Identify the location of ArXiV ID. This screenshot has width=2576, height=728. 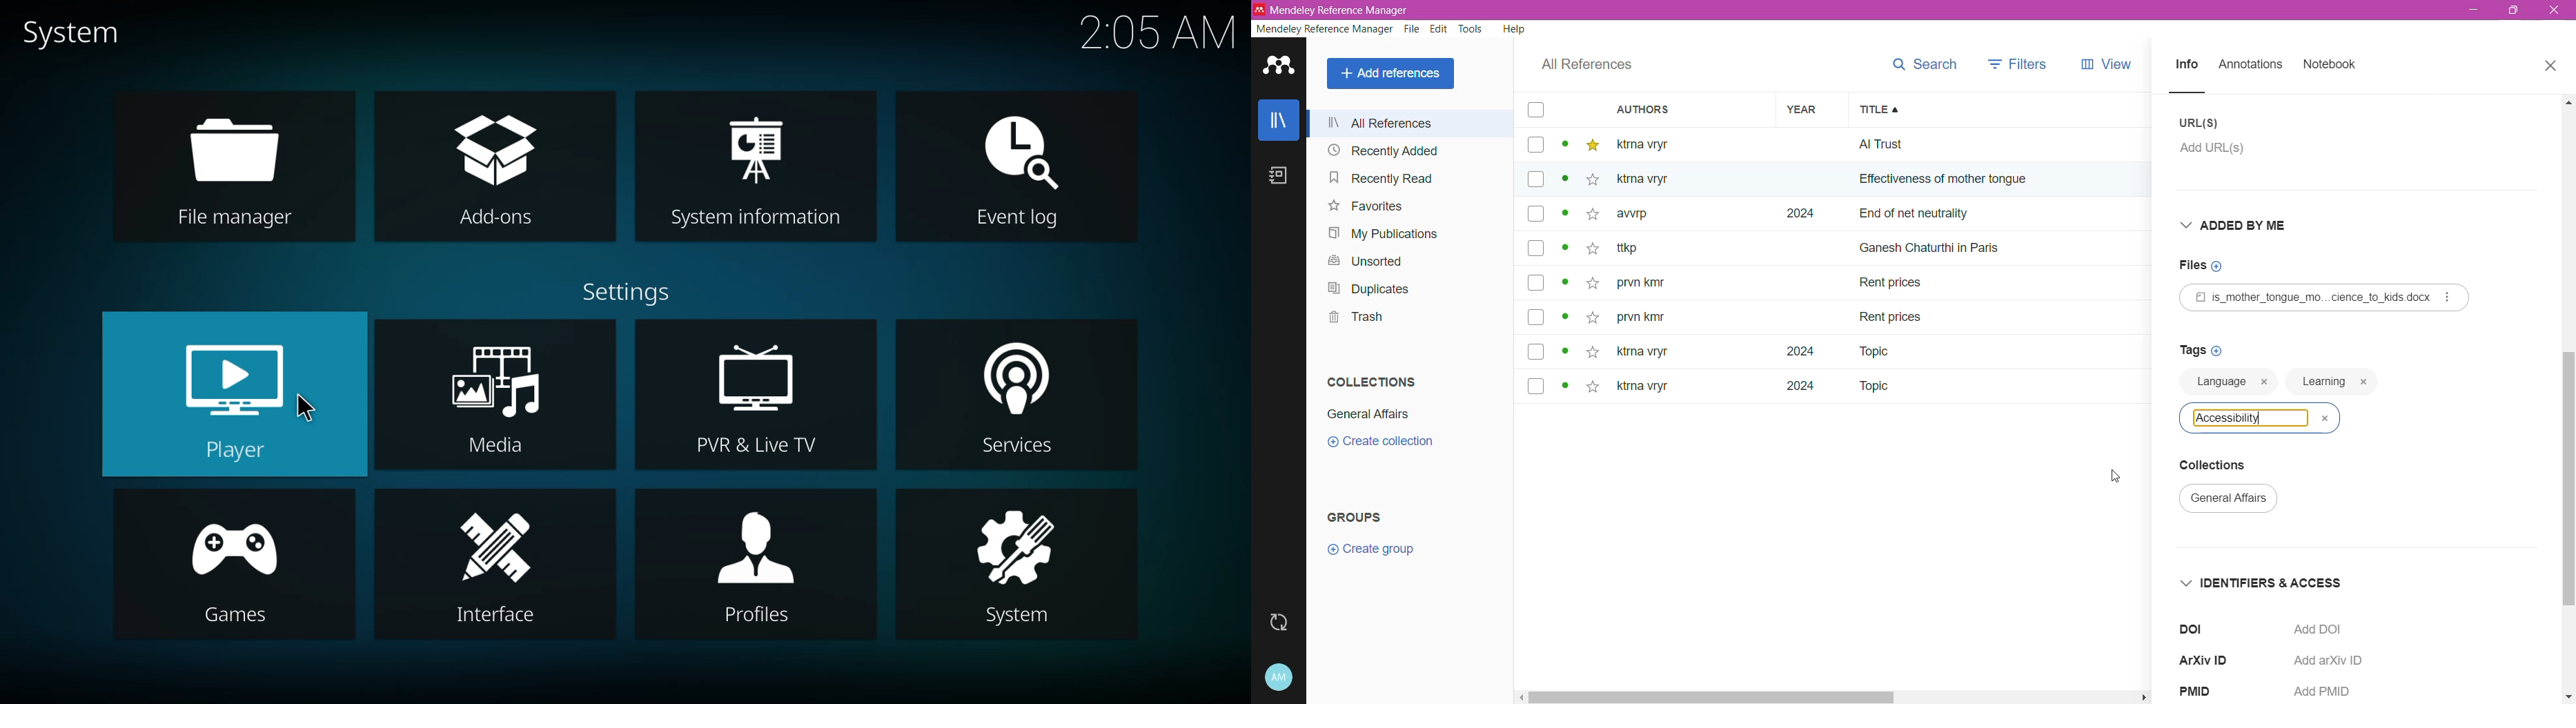
(2212, 658).